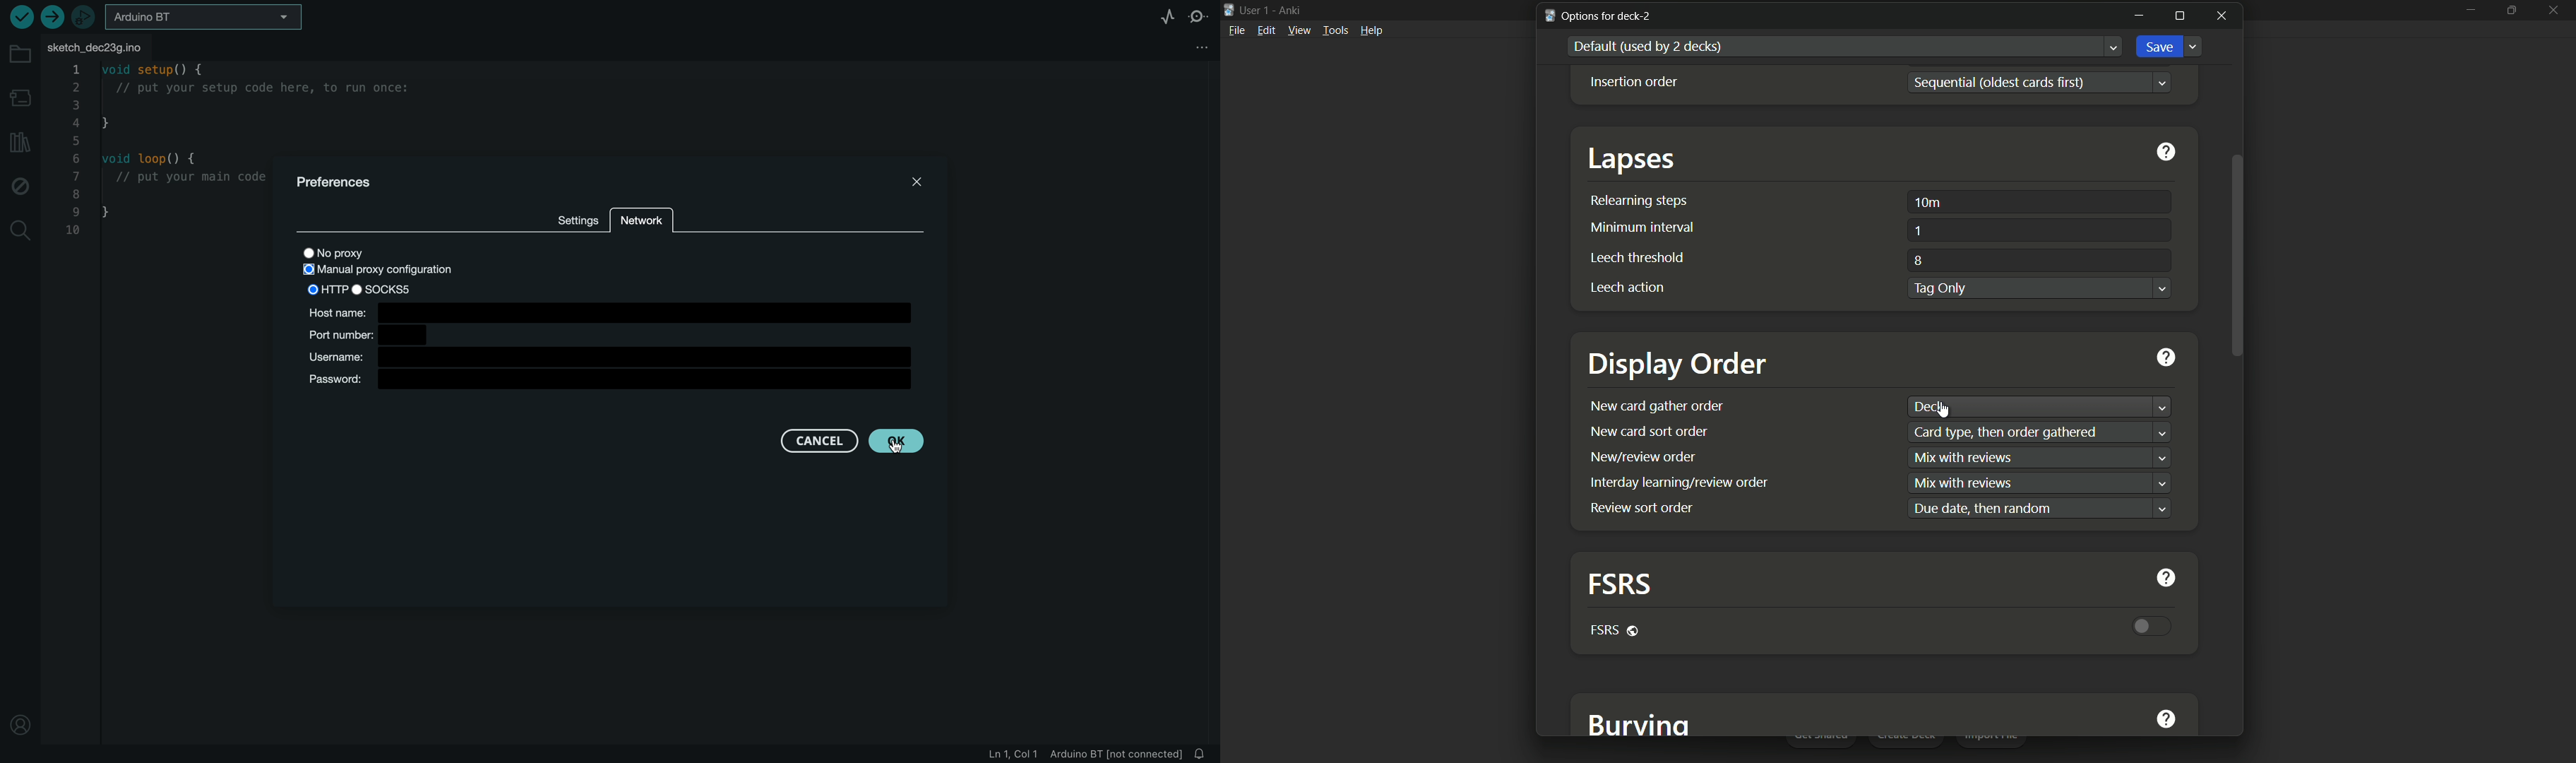 This screenshot has height=784, width=2576. What do you see at coordinates (2007, 433) in the screenshot?
I see `text` at bounding box center [2007, 433].